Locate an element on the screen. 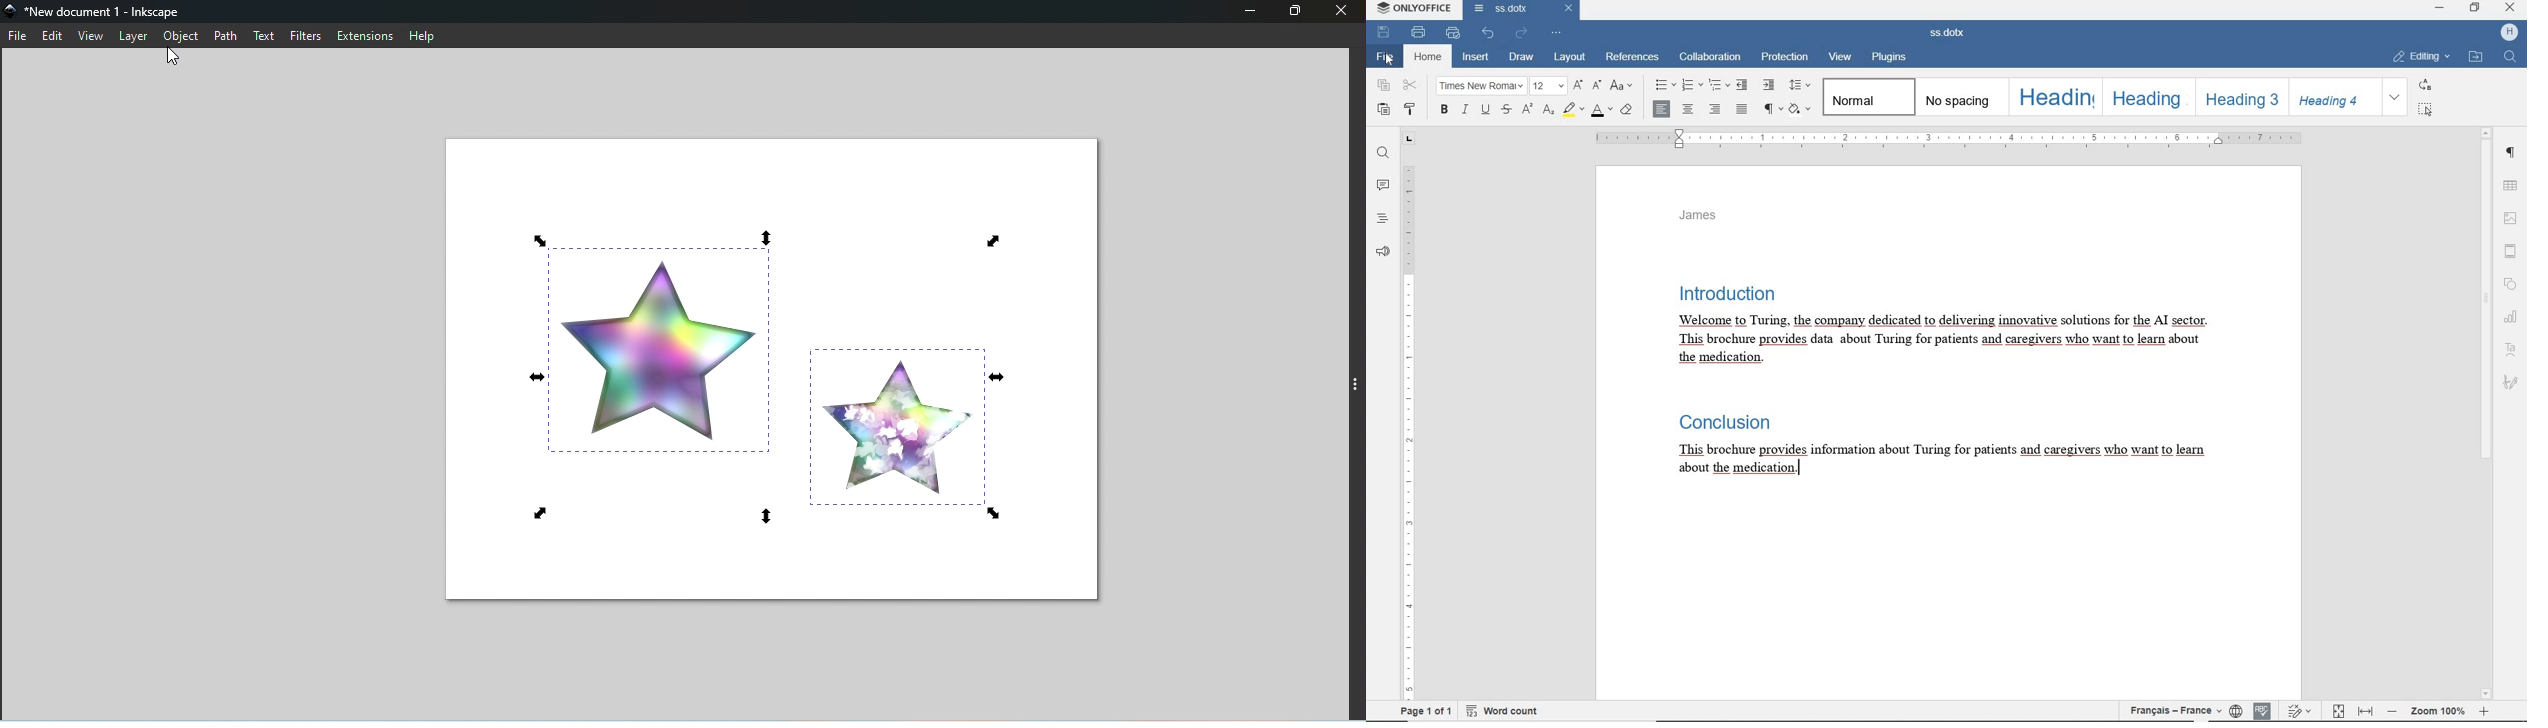  SELECT ALL is located at coordinates (2426, 109).